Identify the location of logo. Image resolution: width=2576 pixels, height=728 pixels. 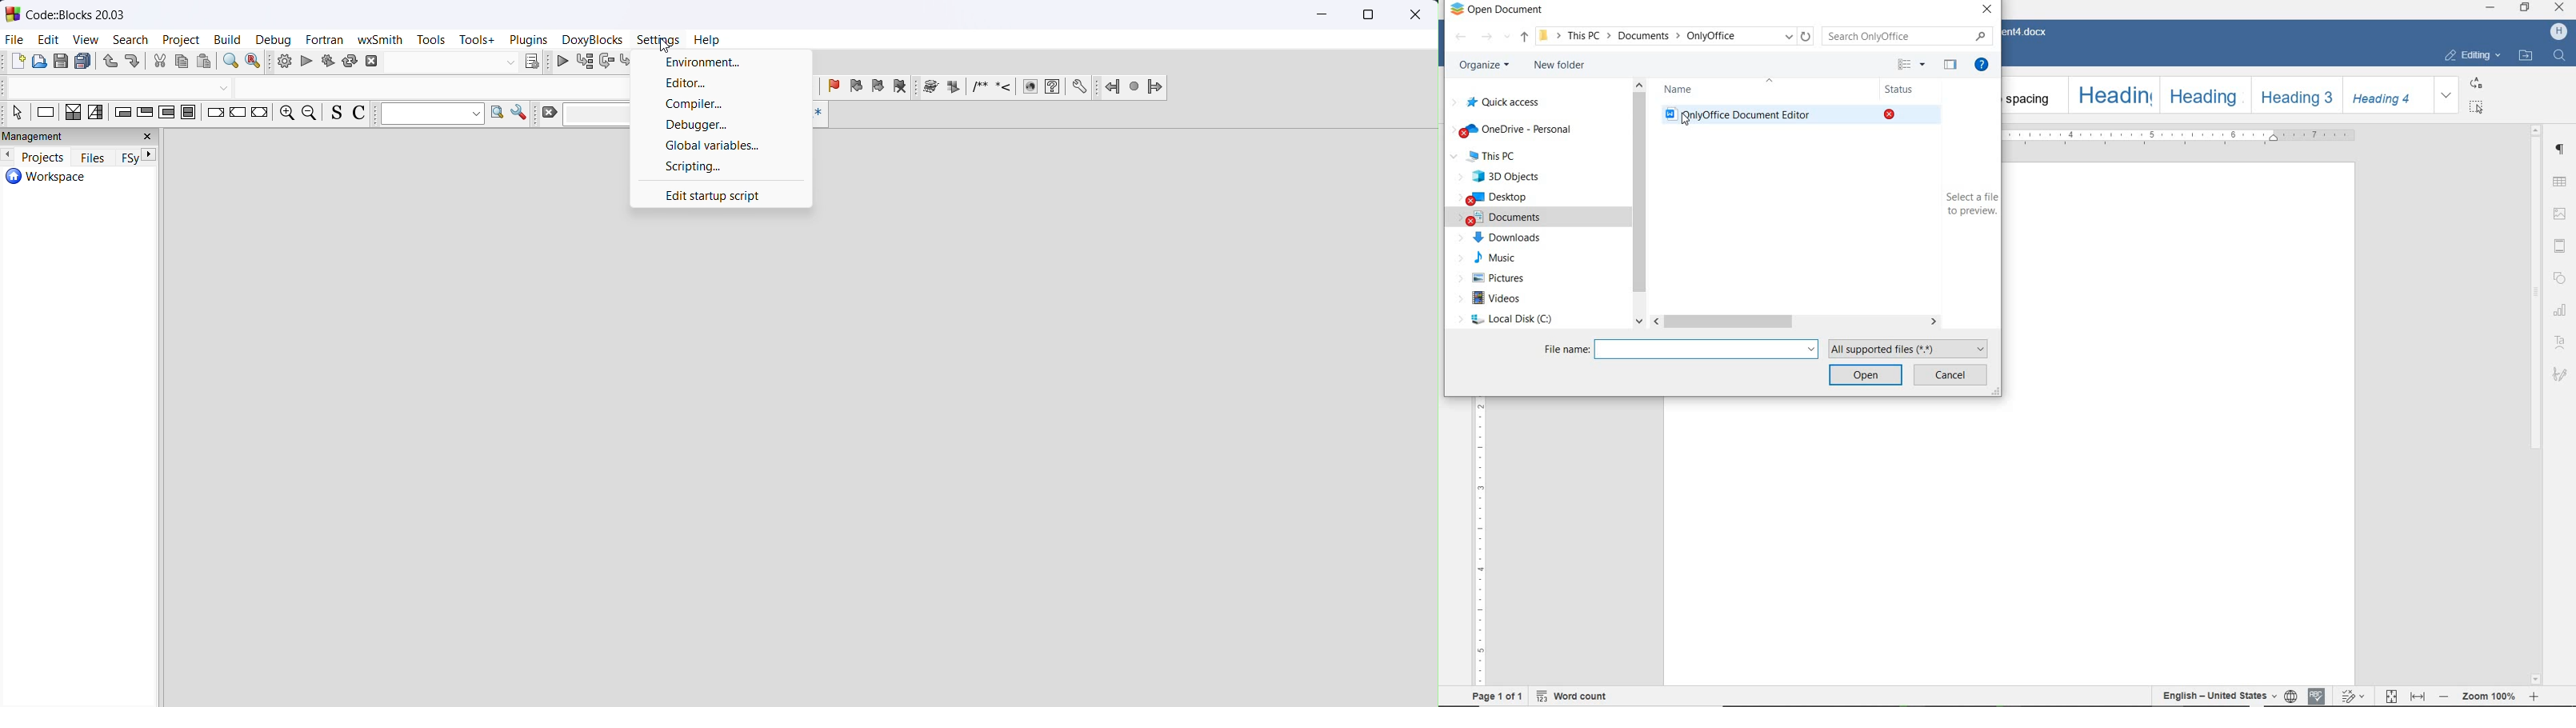
(14, 14).